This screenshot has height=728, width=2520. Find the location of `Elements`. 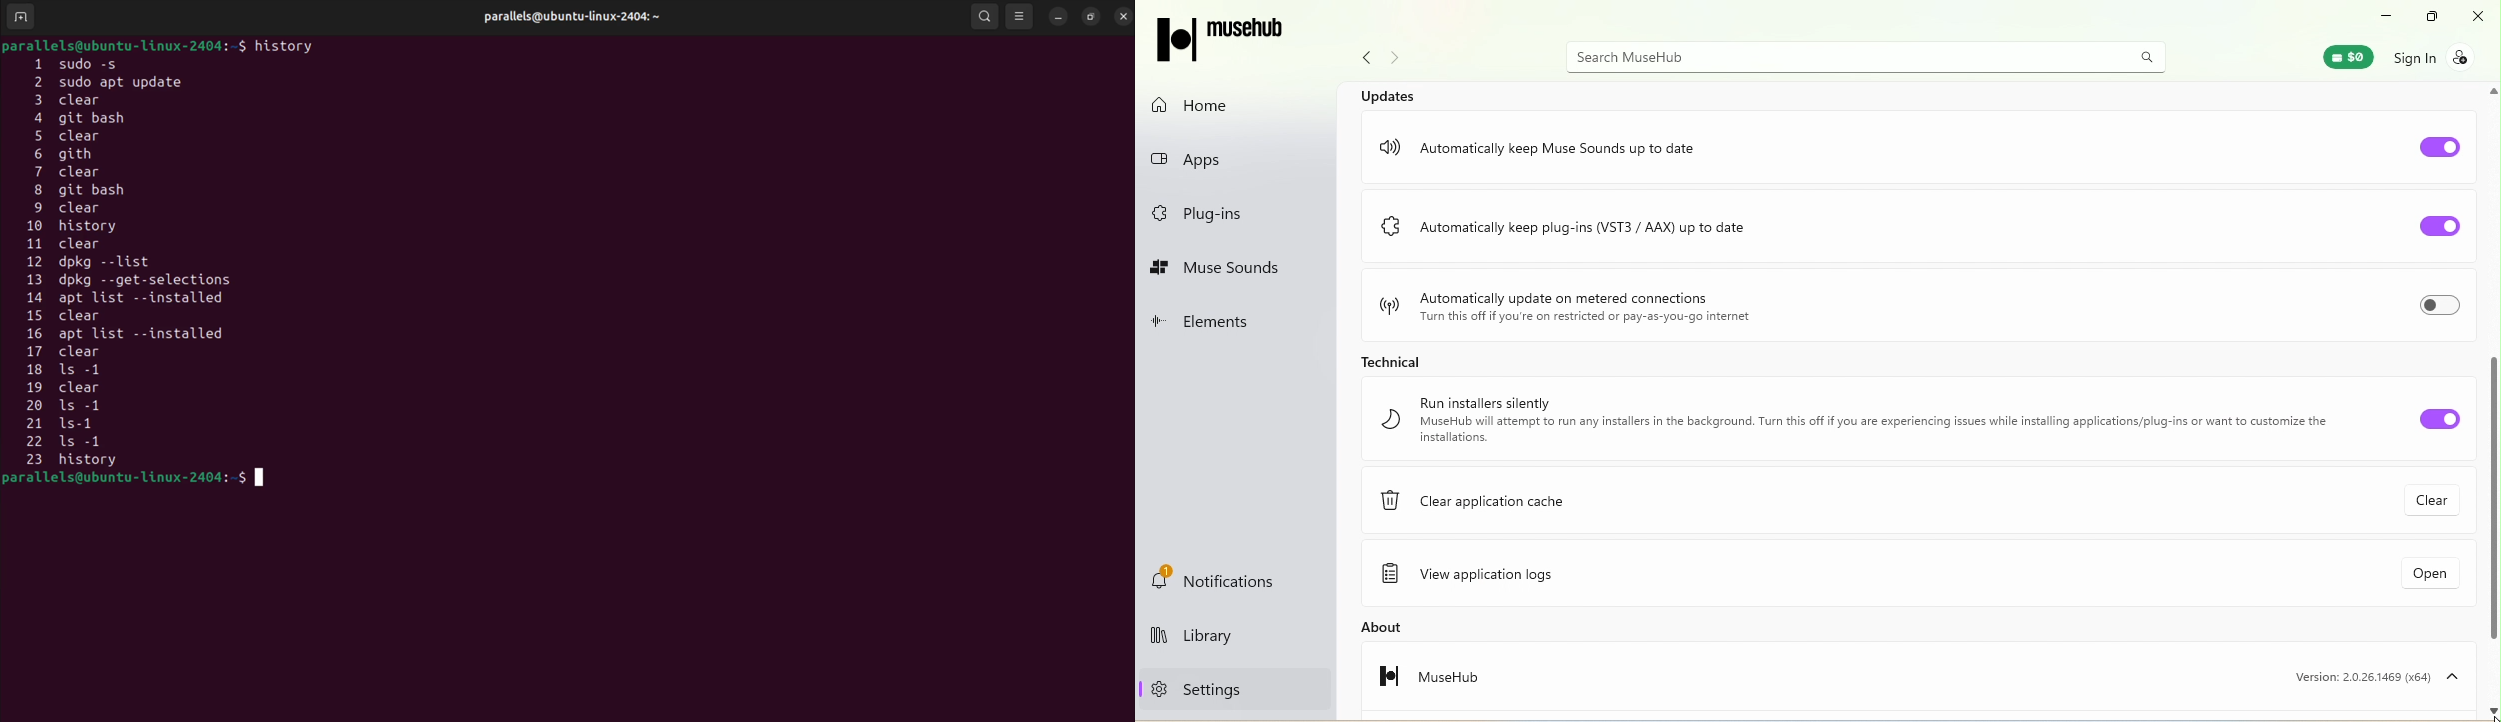

Elements is located at coordinates (1213, 324).